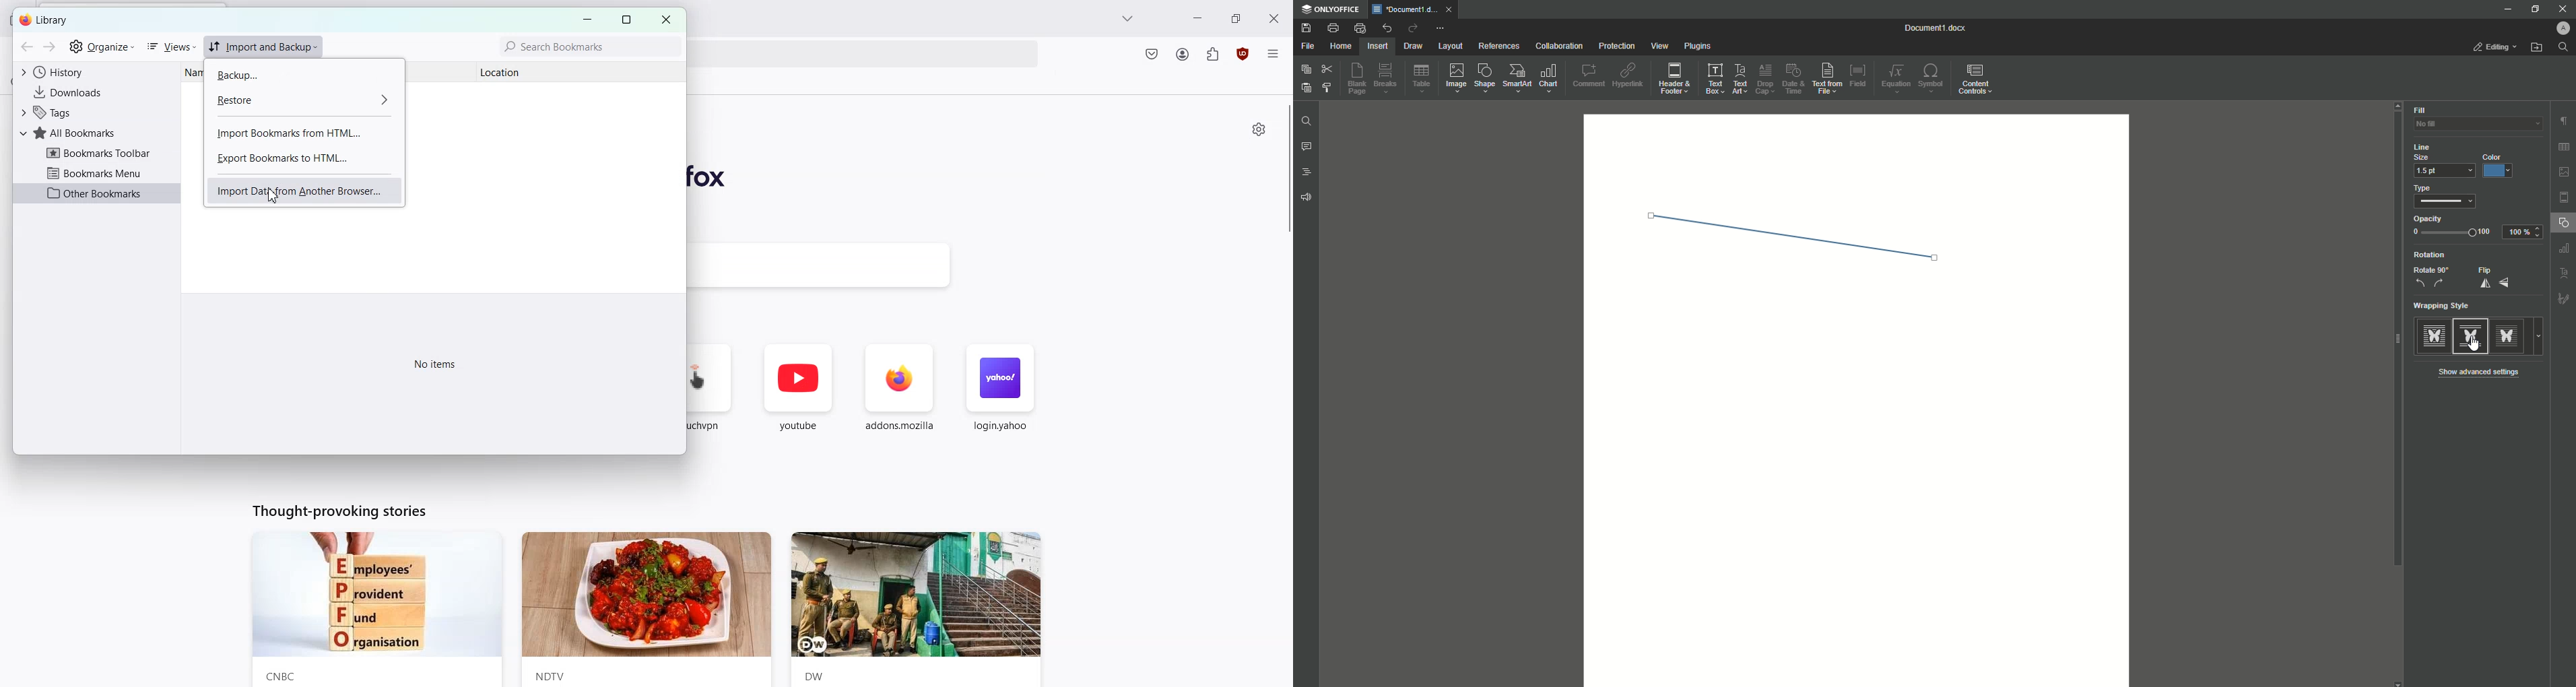  What do you see at coordinates (798, 395) in the screenshot?
I see `youtube` at bounding box center [798, 395].